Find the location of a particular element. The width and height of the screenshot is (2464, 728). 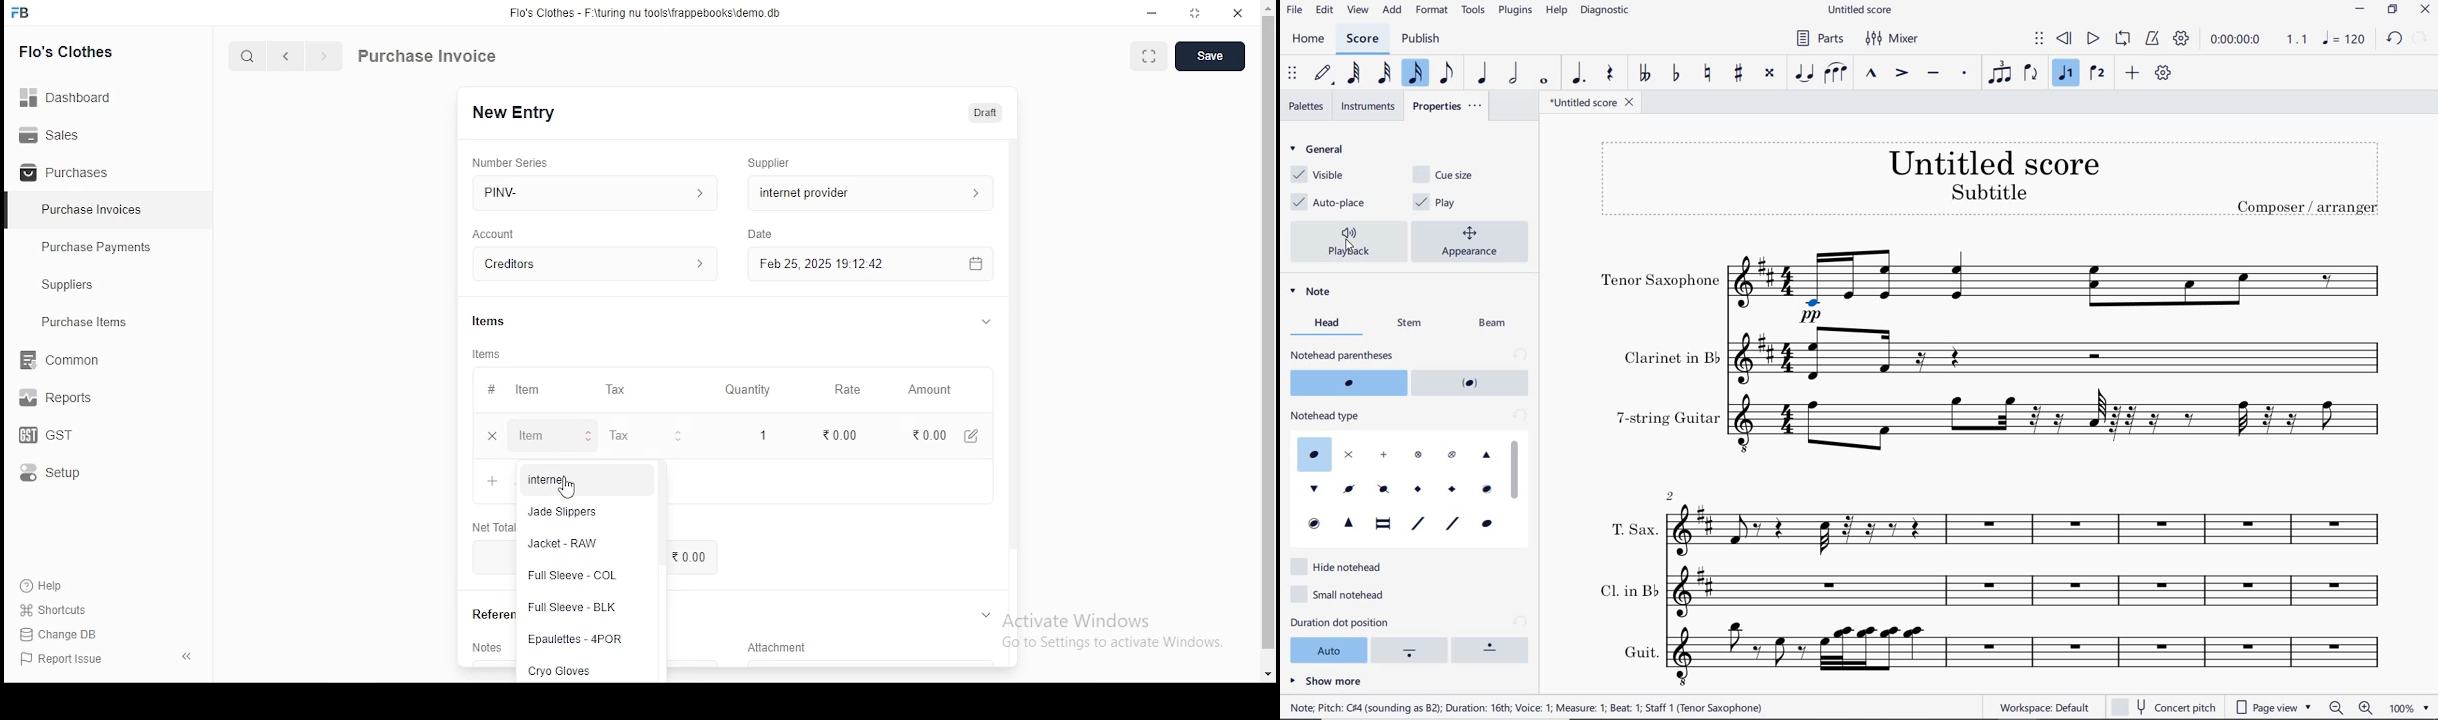

tax is located at coordinates (618, 436).